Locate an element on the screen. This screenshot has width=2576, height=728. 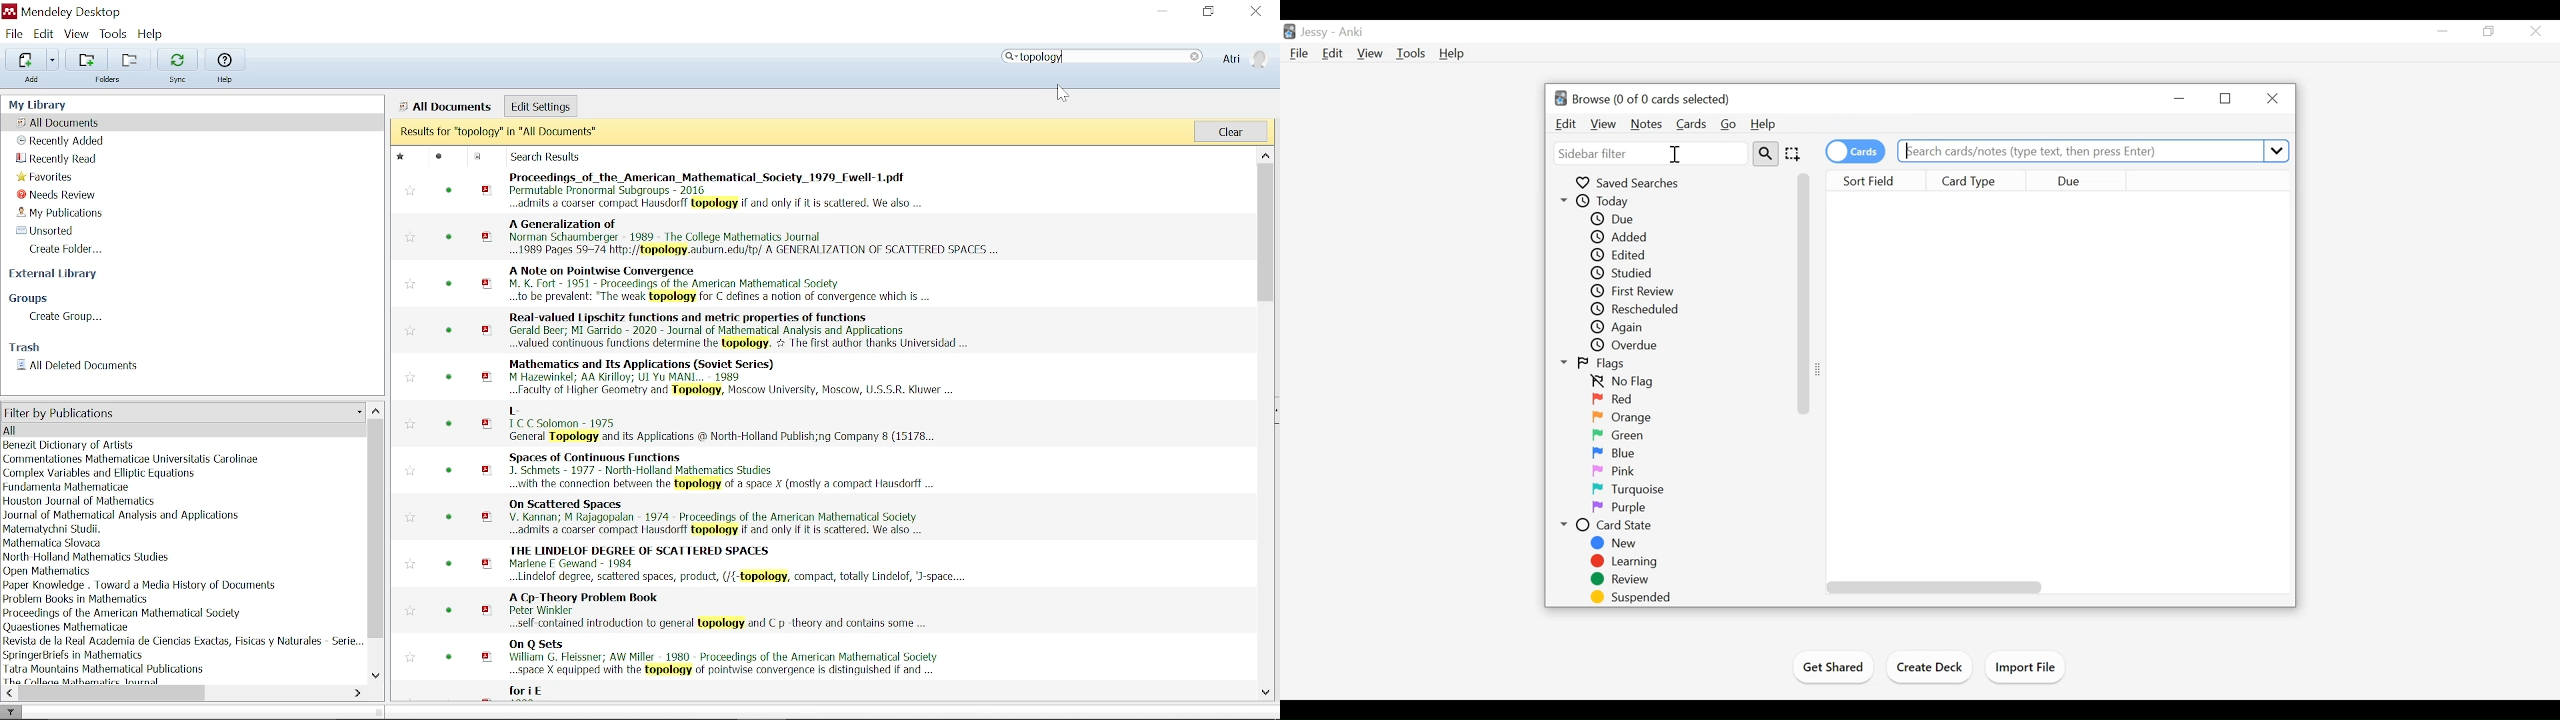
Orange is located at coordinates (1625, 417).